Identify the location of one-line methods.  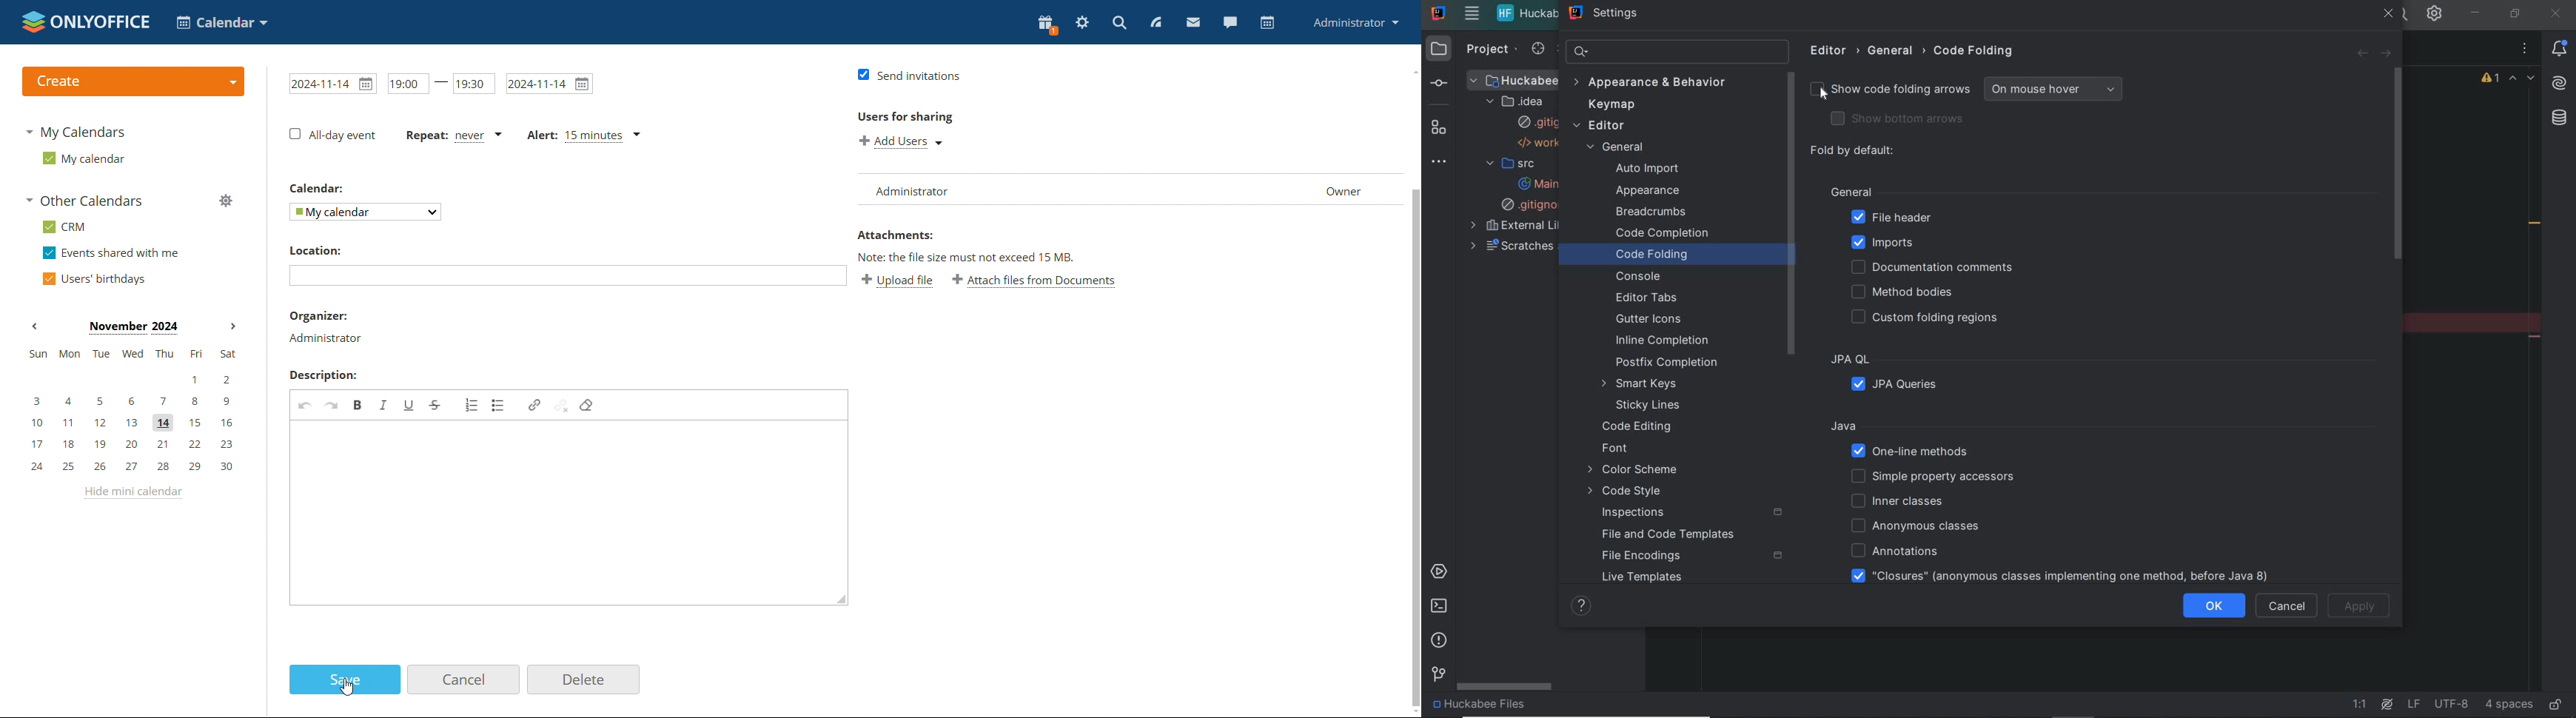
(1914, 452).